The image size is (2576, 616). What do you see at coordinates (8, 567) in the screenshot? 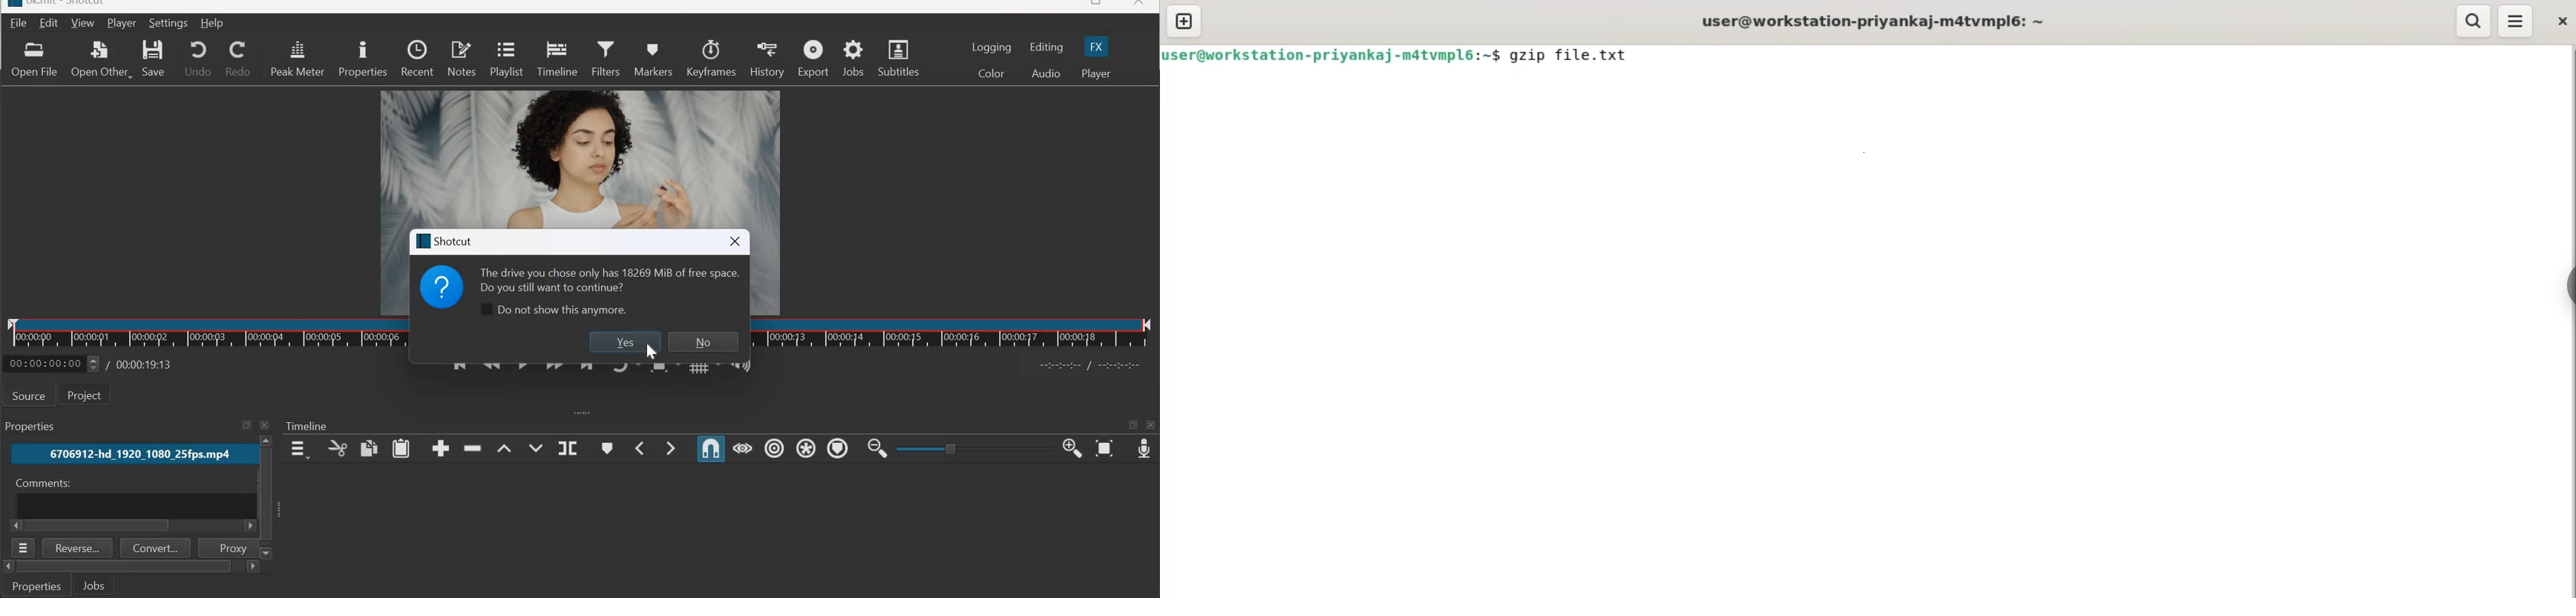
I see `scroll left` at bounding box center [8, 567].